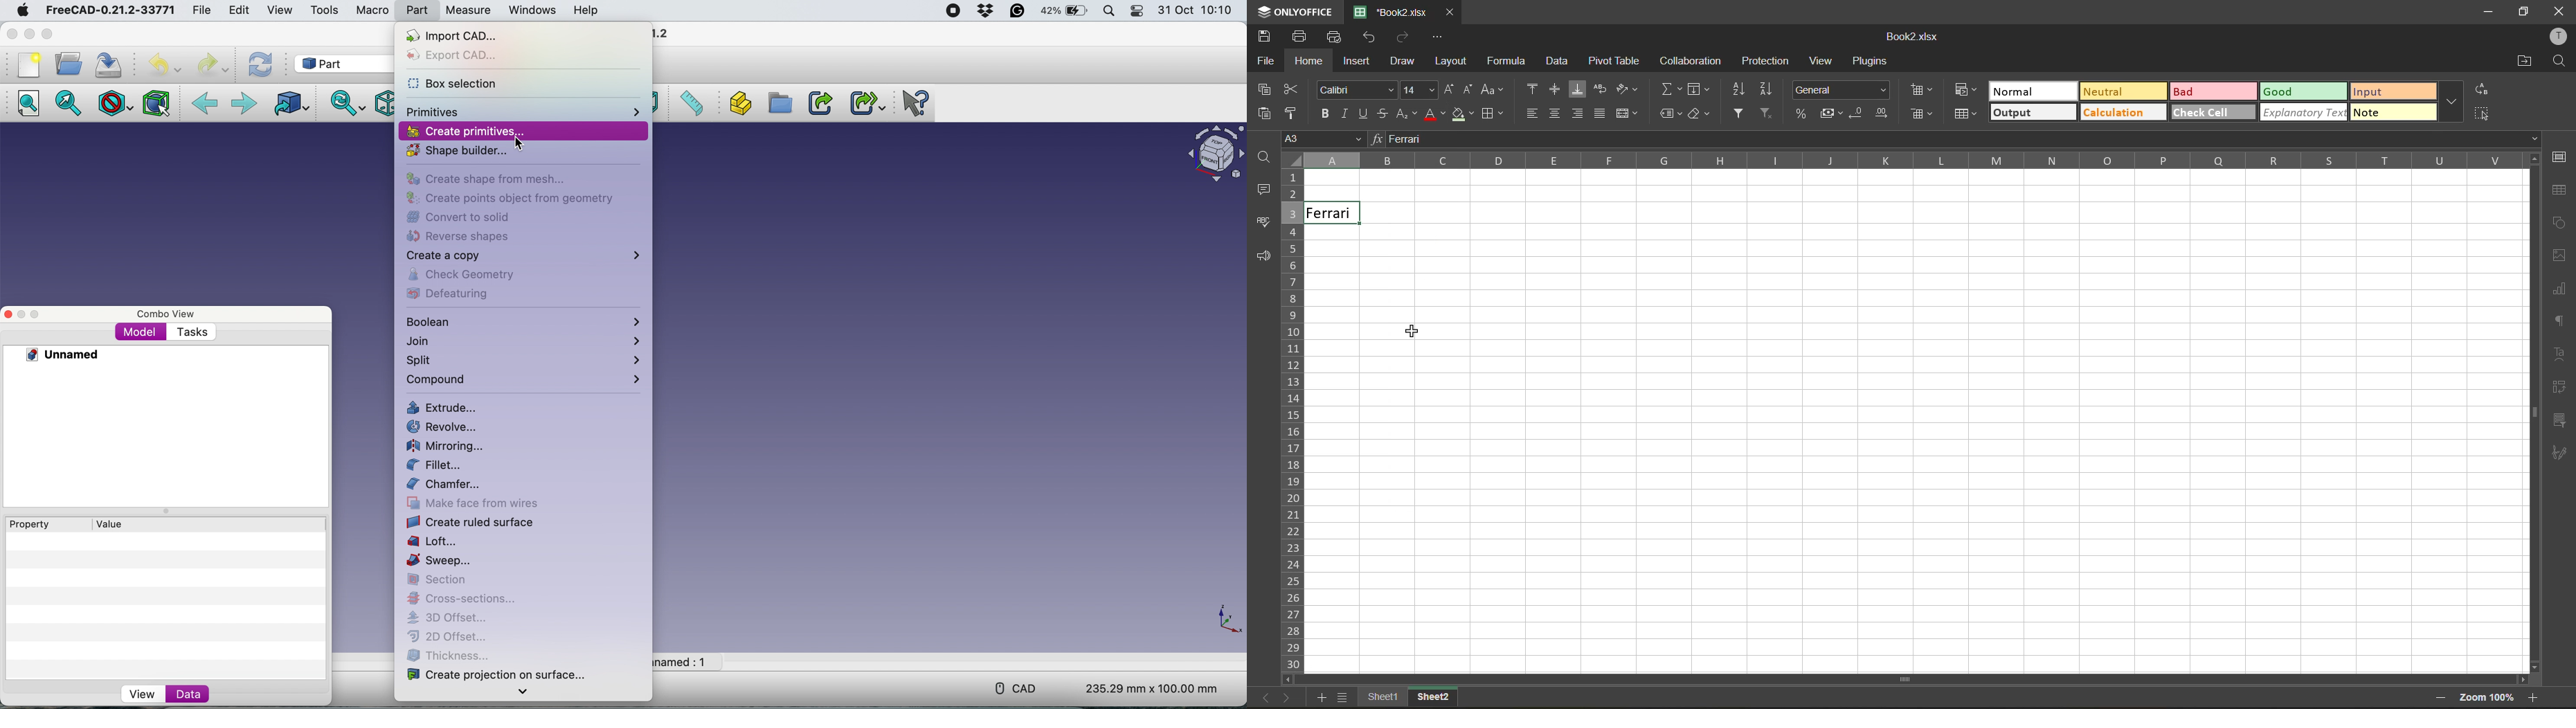  Describe the element at coordinates (2559, 354) in the screenshot. I see `text` at that location.